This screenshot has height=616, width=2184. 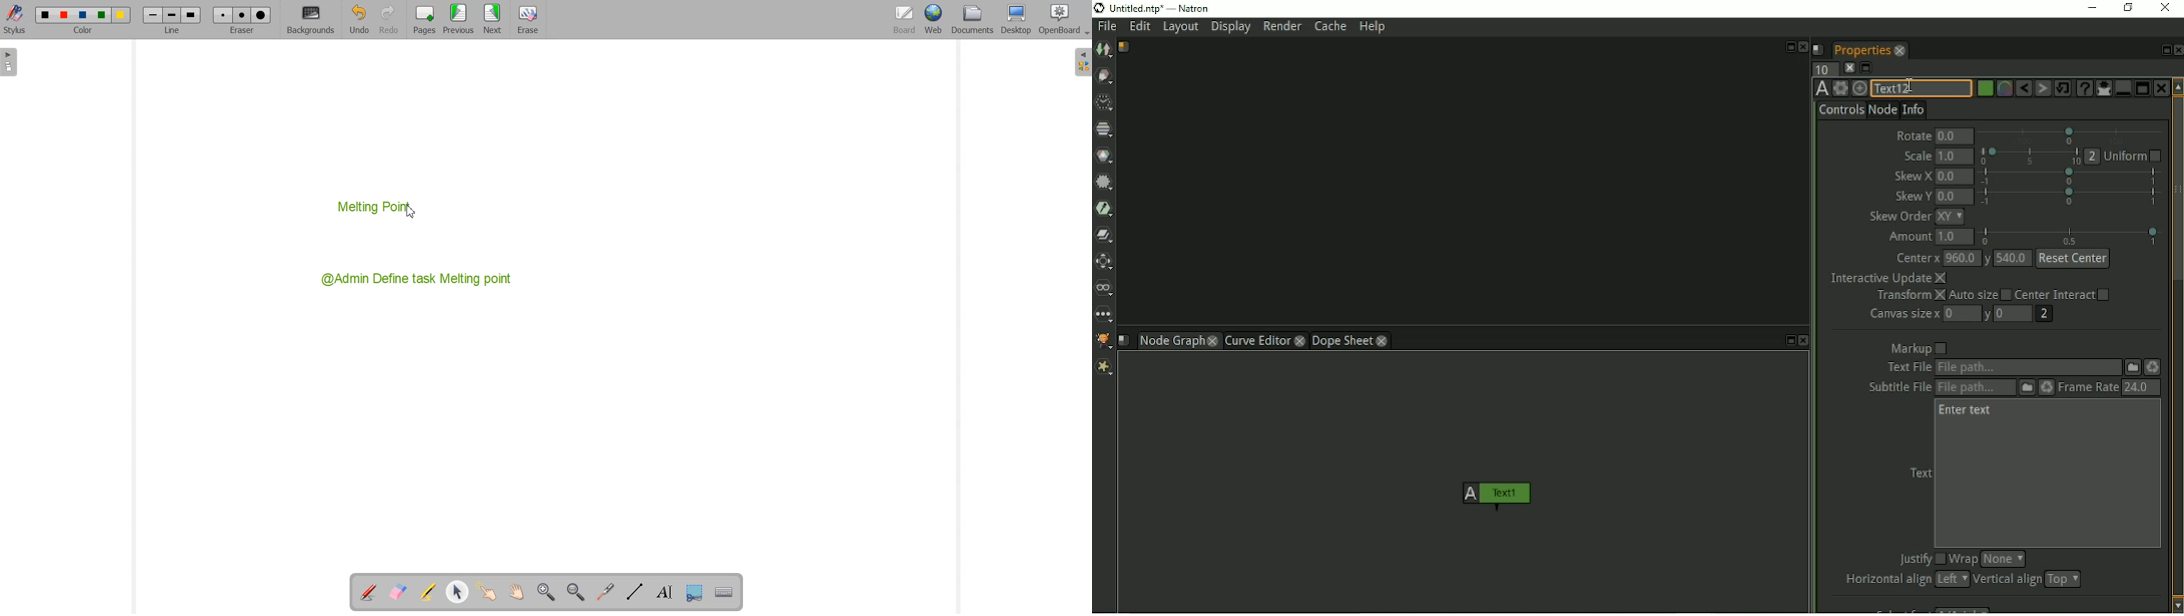 I want to click on Eraser, so click(x=240, y=19).